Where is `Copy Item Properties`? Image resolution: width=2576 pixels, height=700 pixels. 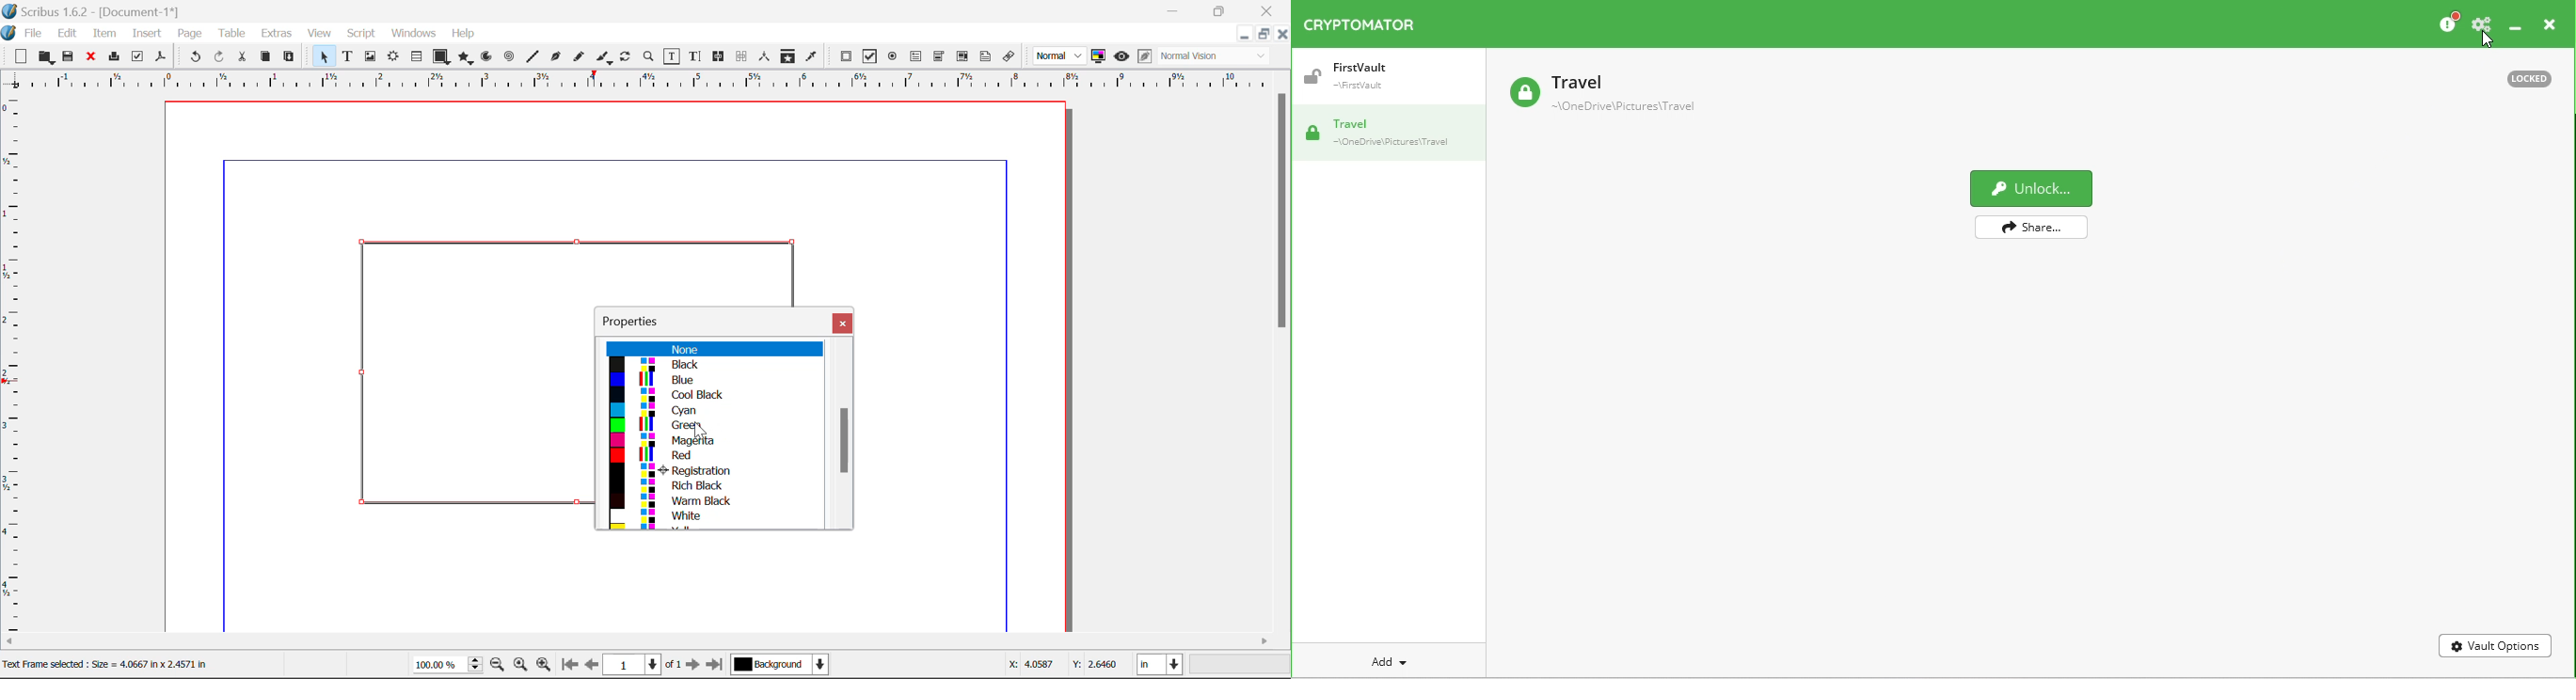
Copy Item Properties is located at coordinates (788, 56).